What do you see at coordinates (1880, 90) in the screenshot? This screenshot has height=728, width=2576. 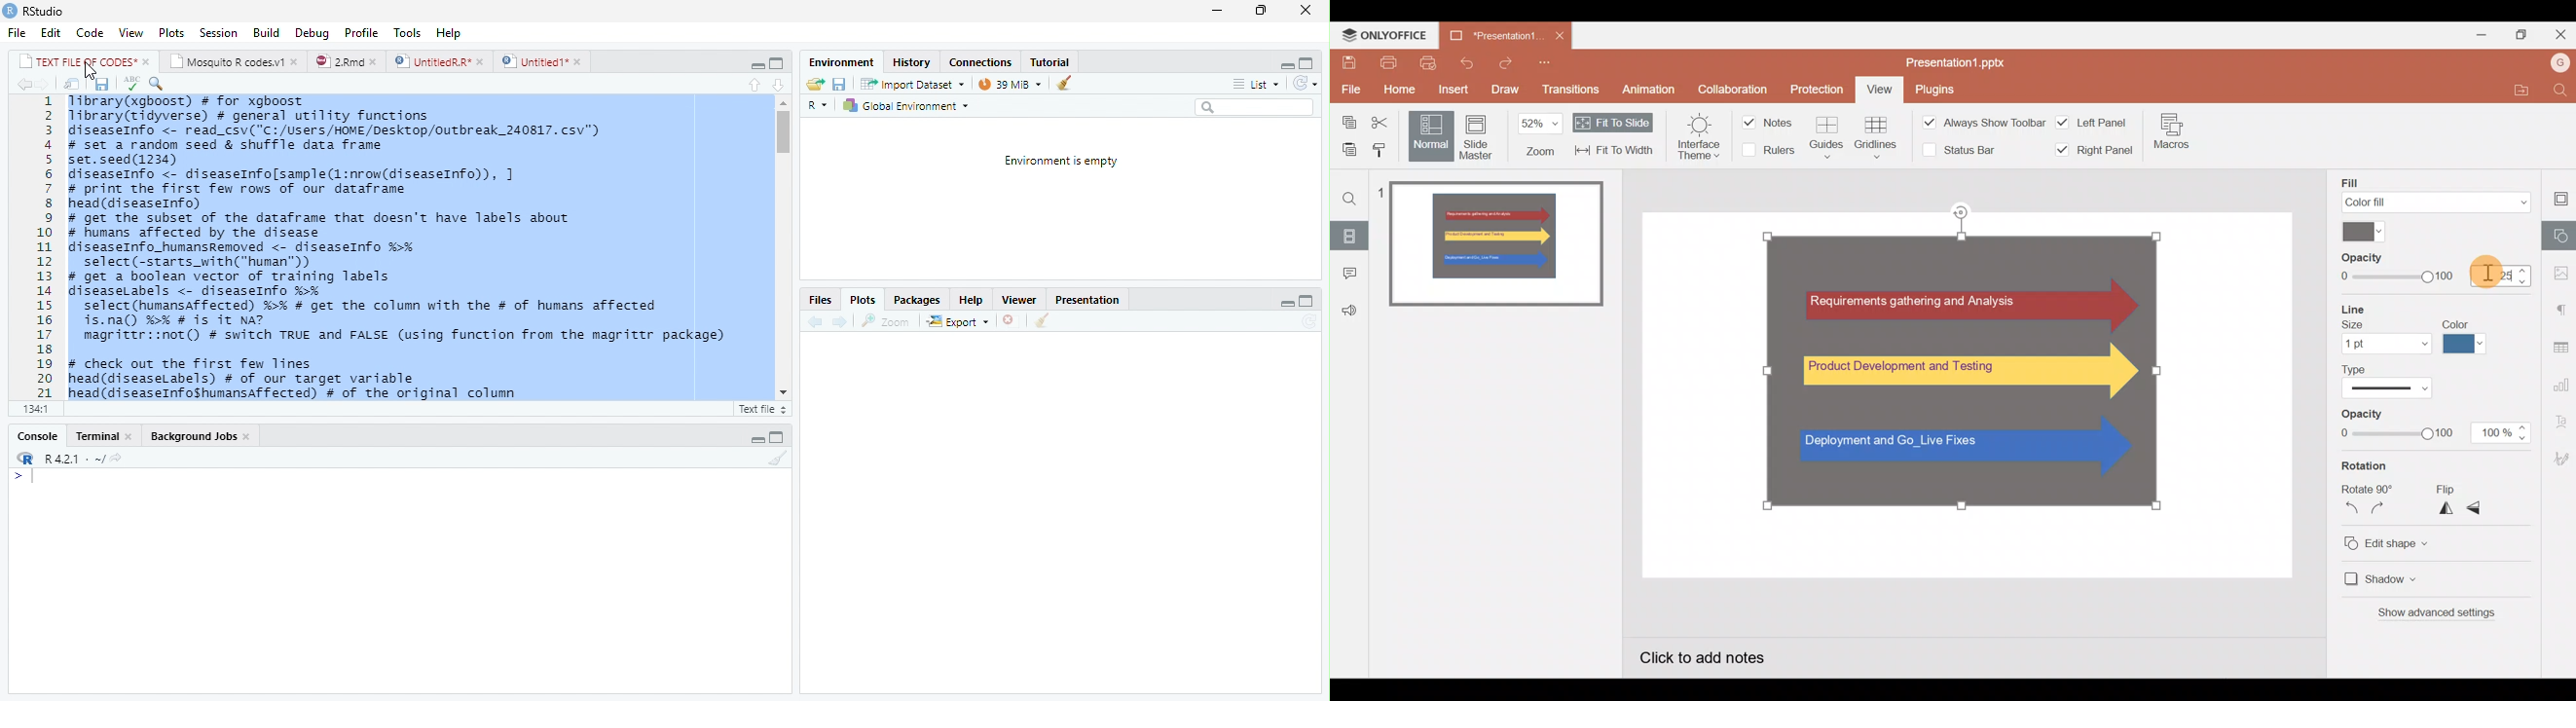 I see `View` at bounding box center [1880, 90].